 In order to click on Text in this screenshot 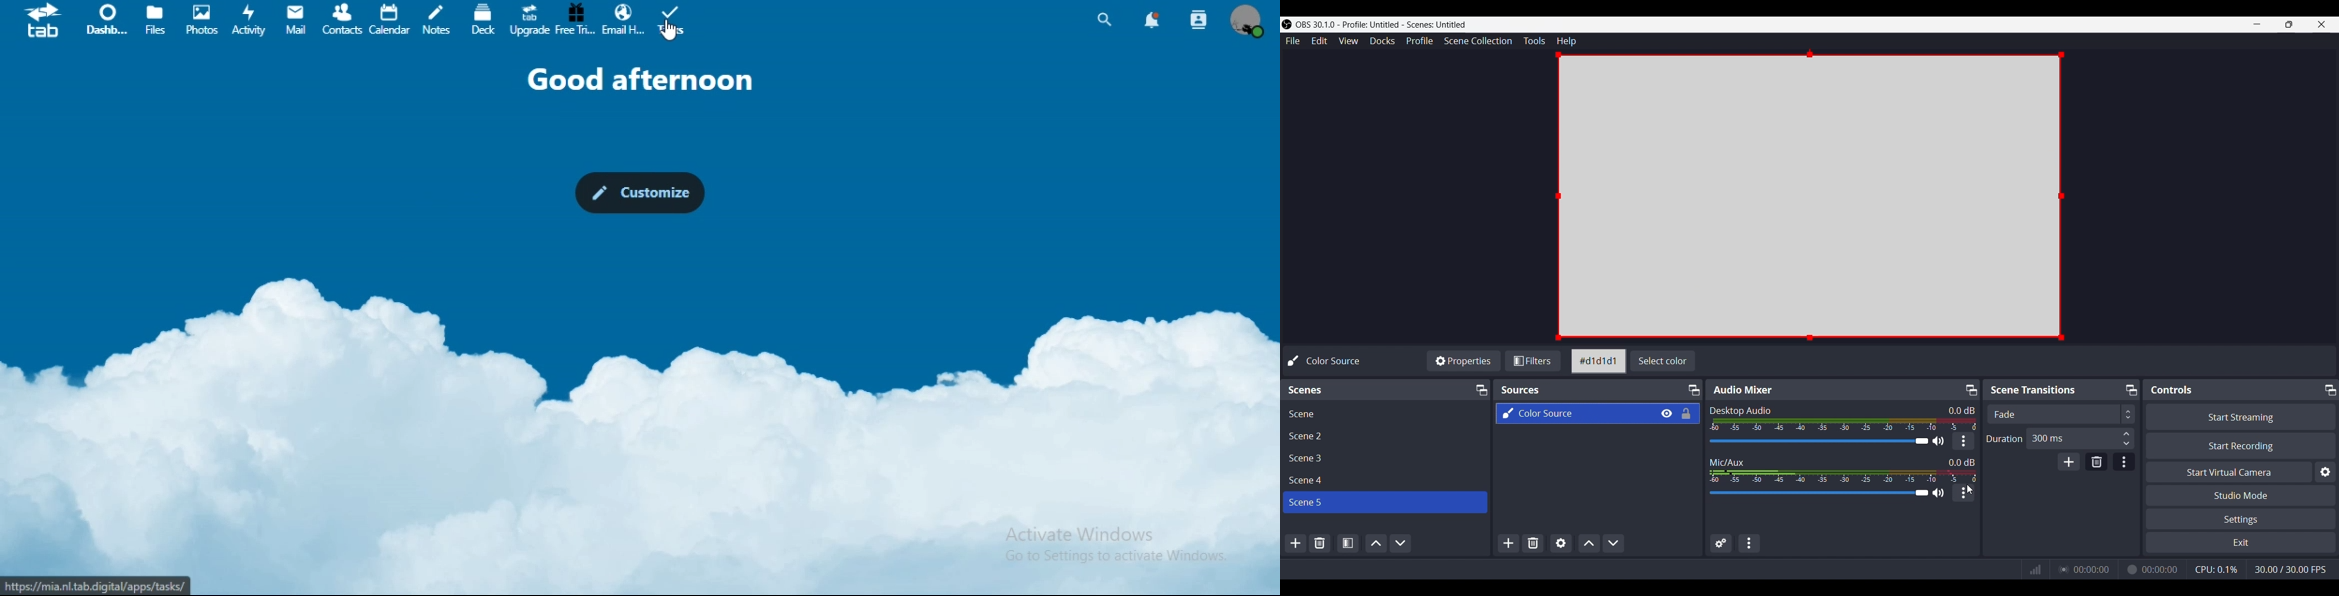, I will do `click(2172, 390)`.